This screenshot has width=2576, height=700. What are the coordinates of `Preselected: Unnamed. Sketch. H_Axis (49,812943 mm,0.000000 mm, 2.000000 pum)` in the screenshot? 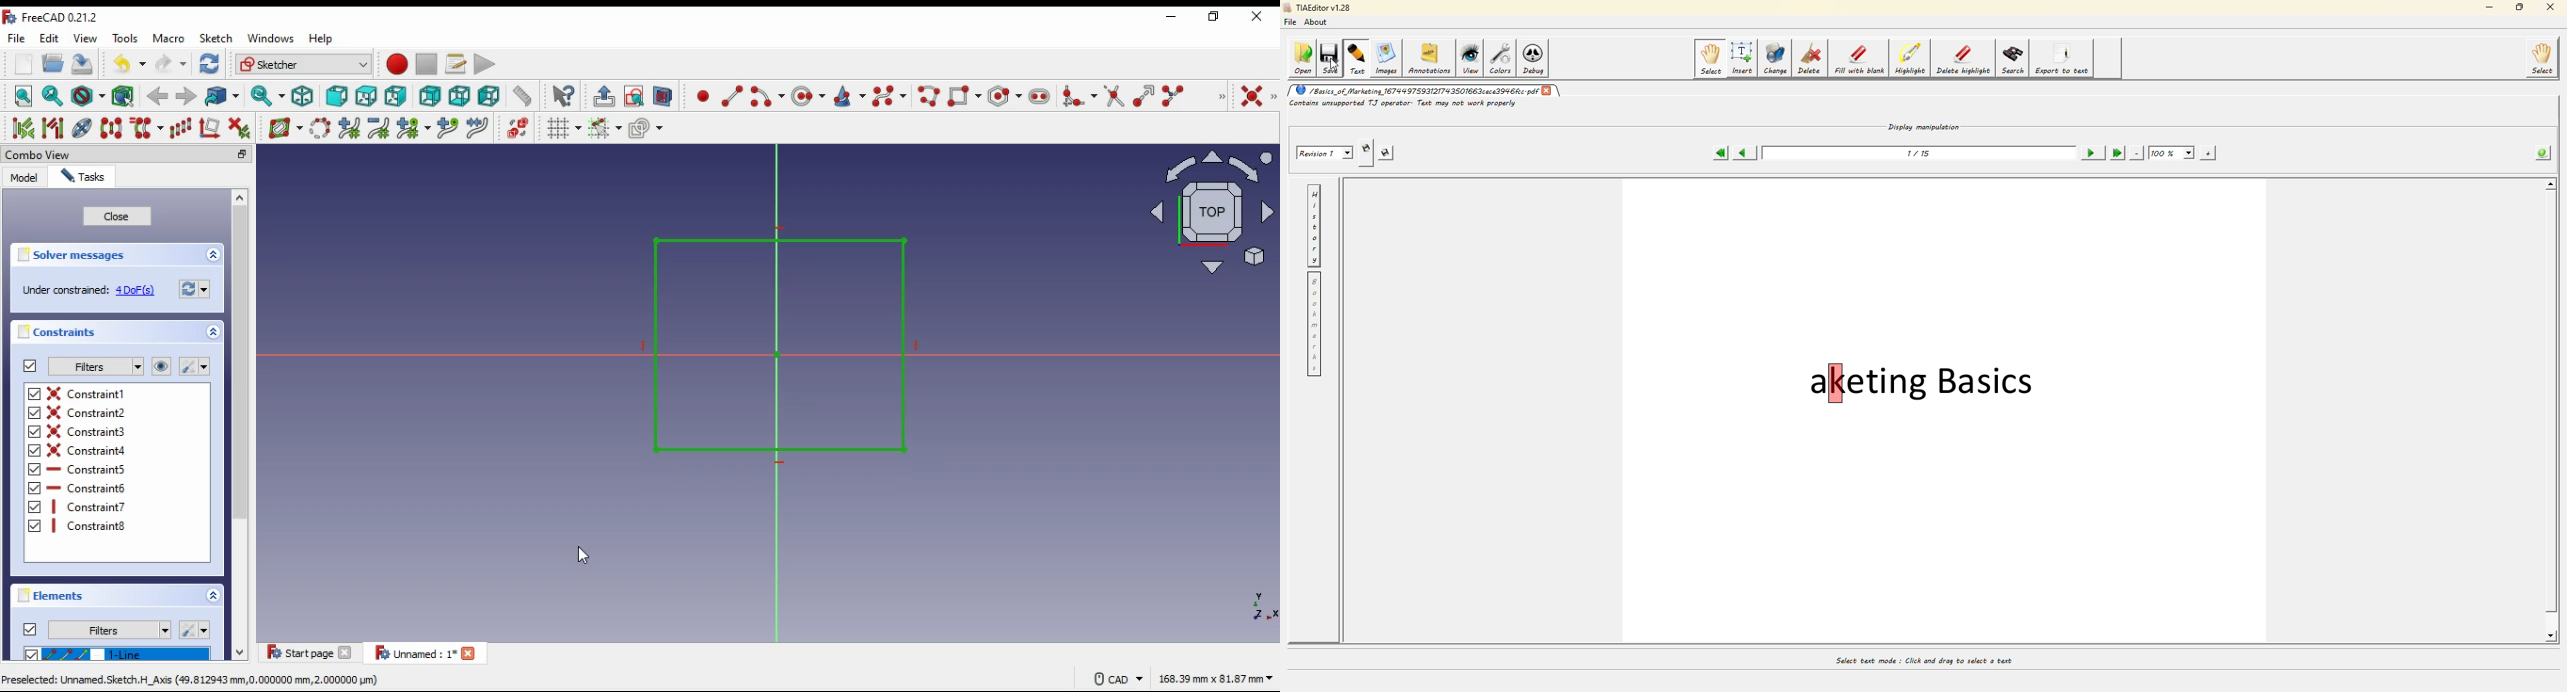 It's located at (193, 680).